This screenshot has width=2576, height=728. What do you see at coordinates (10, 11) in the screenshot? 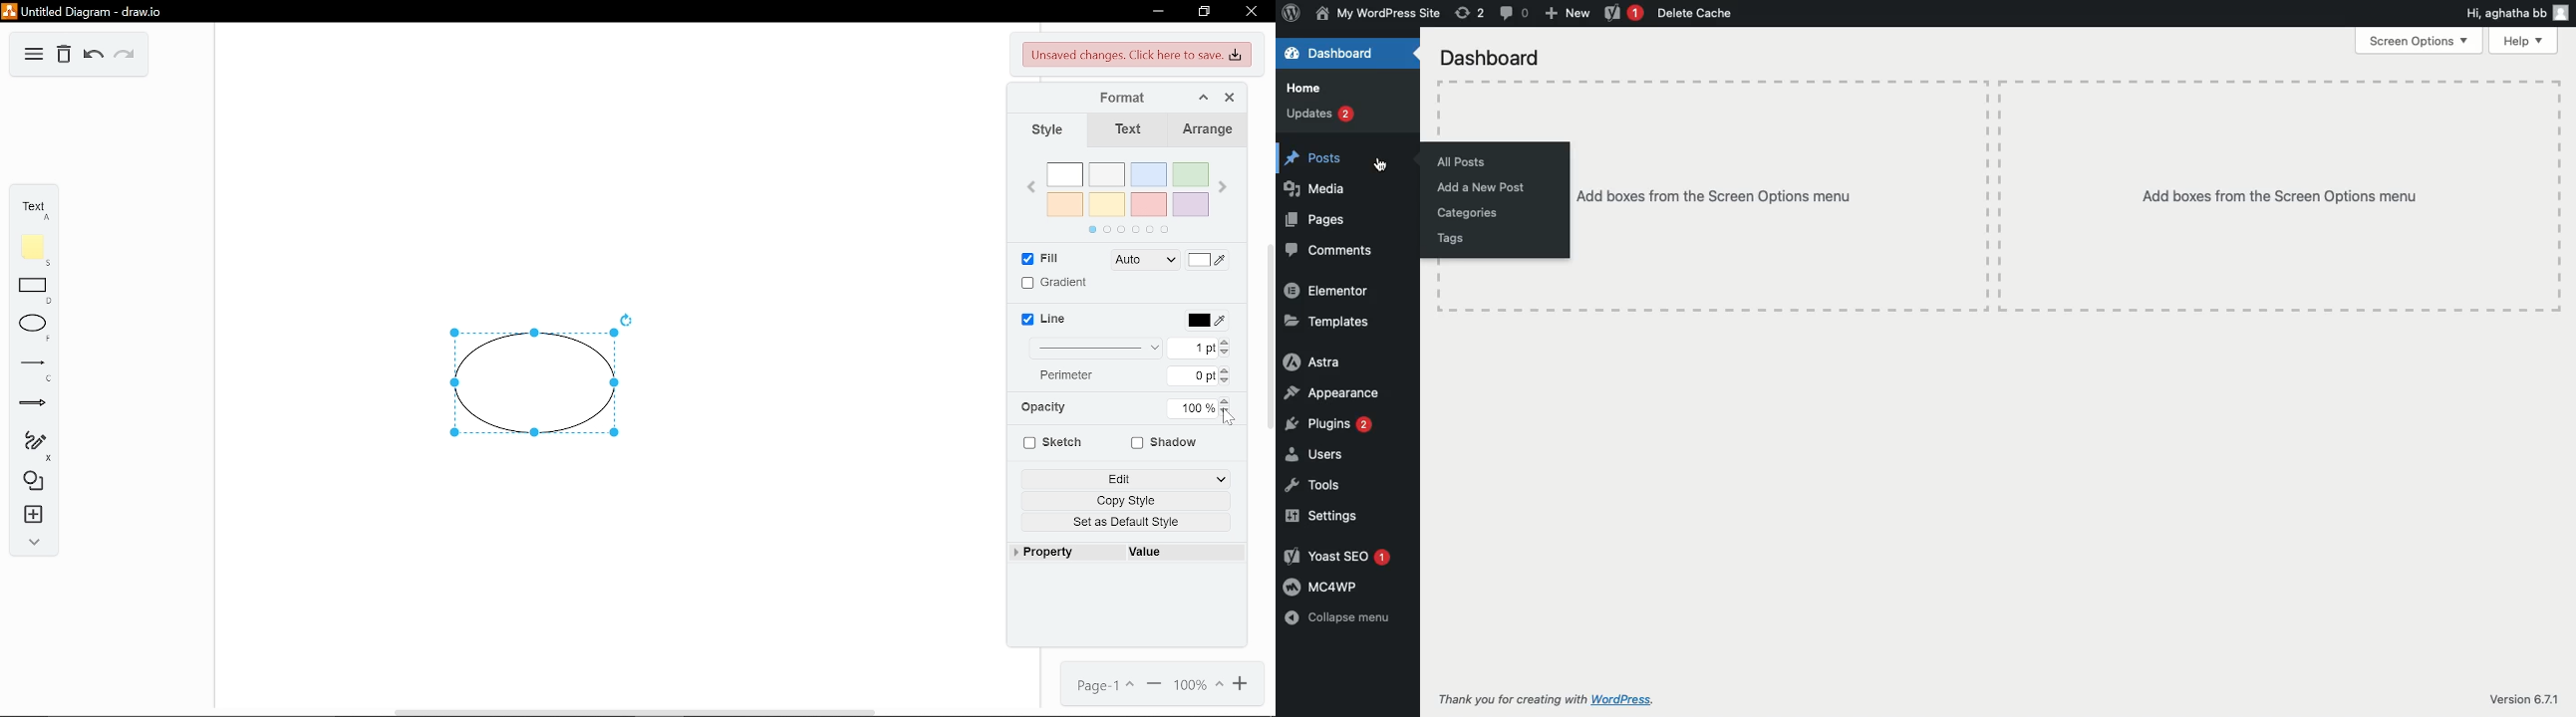
I see `logo` at bounding box center [10, 11].